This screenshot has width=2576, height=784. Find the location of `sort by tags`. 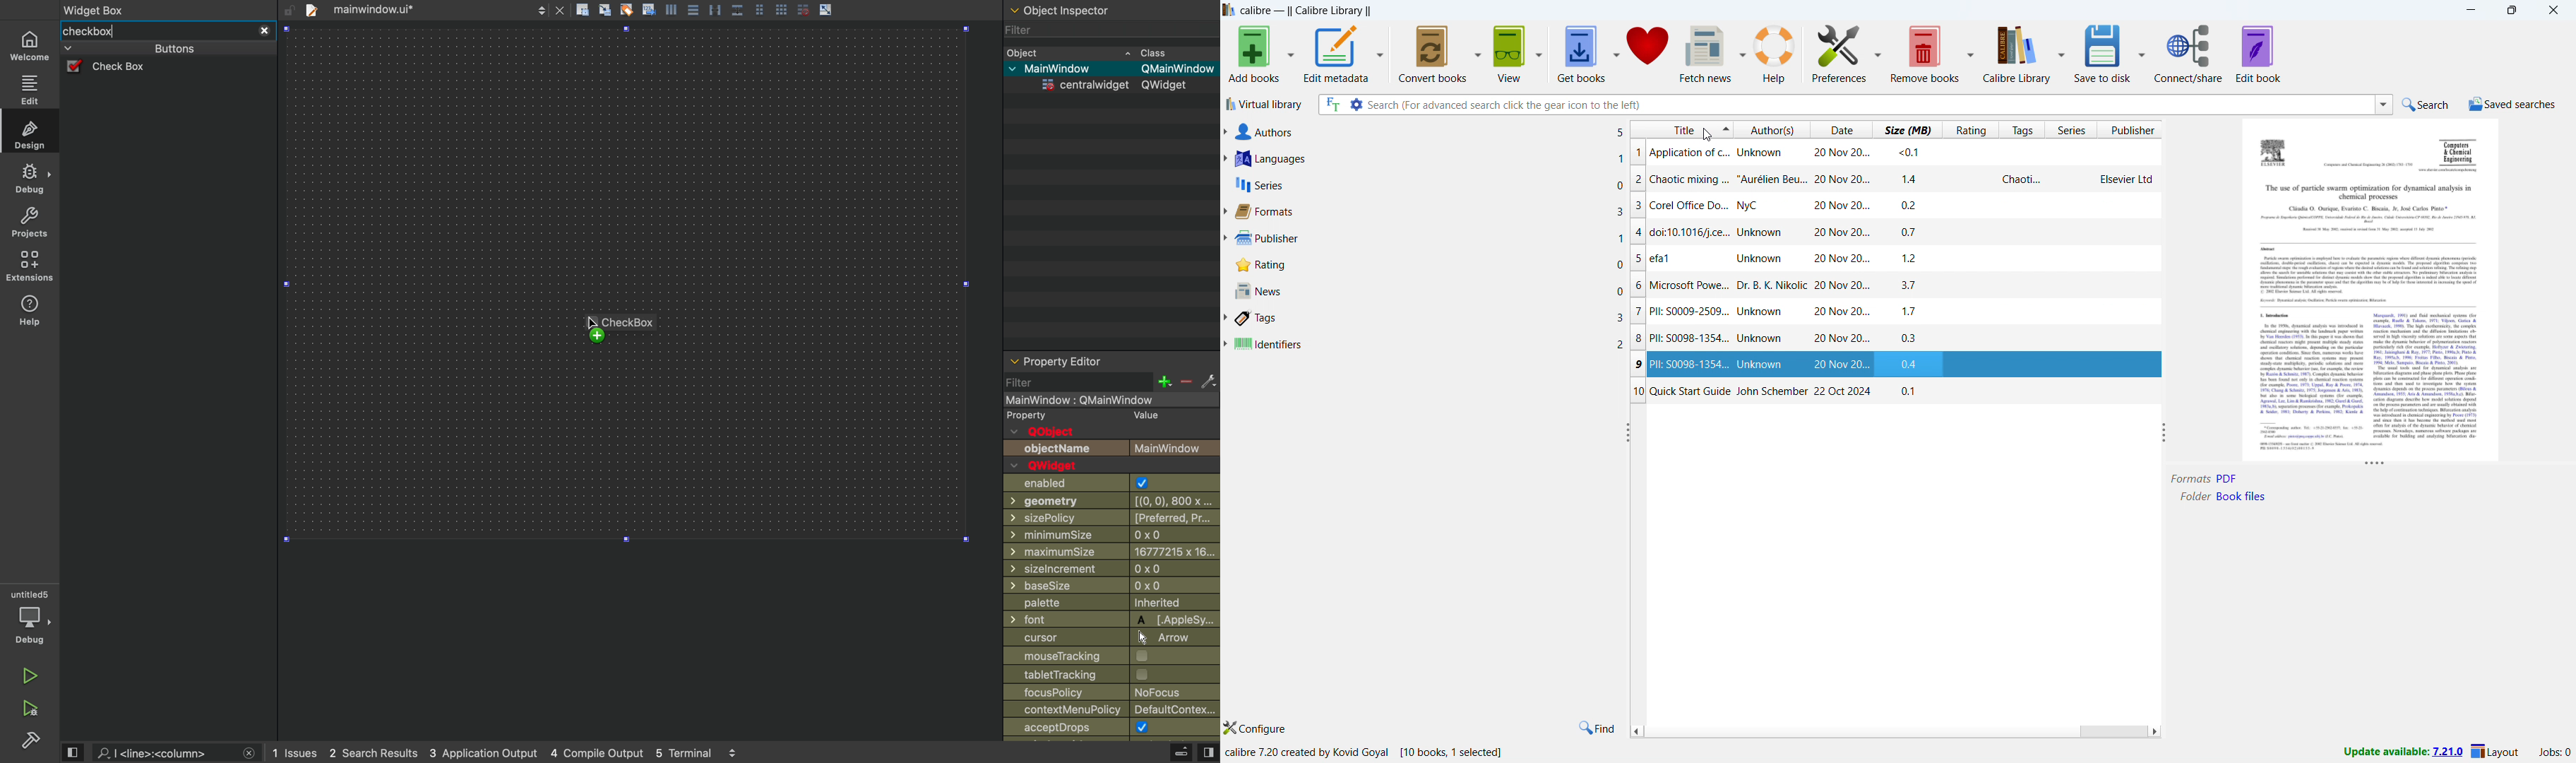

sort by tags is located at coordinates (2020, 130).